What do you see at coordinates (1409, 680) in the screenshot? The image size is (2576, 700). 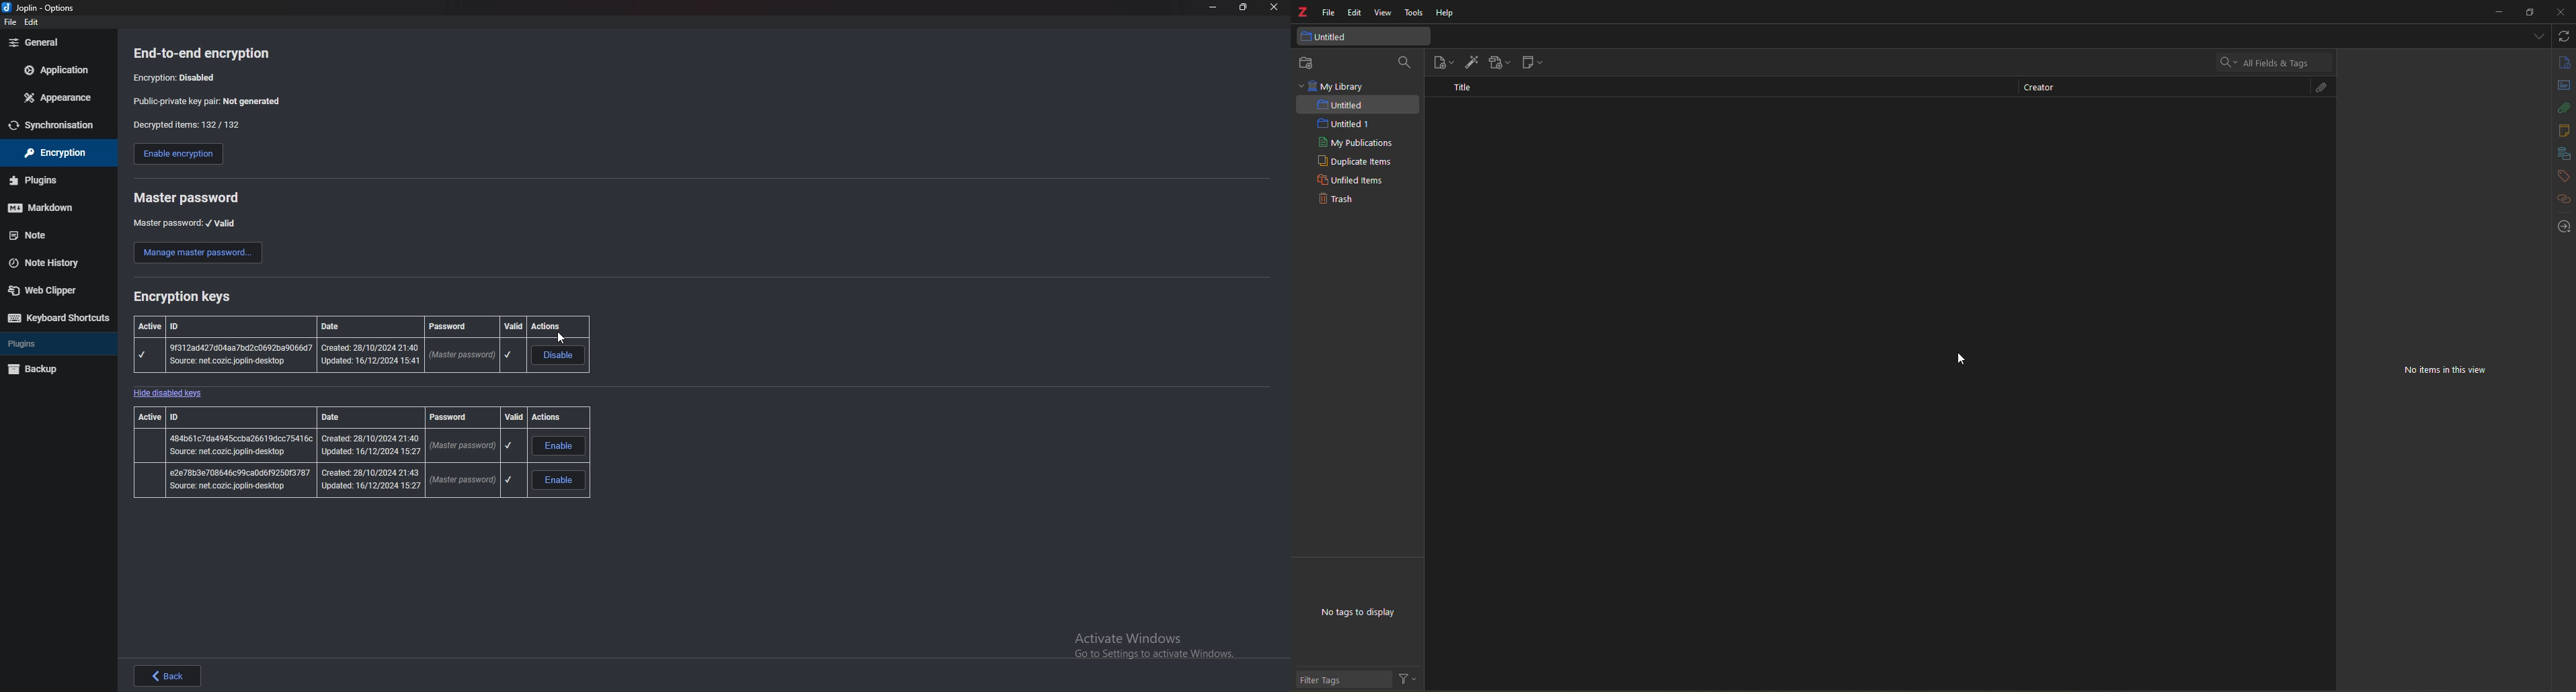 I see `actions` at bounding box center [1409, 680].